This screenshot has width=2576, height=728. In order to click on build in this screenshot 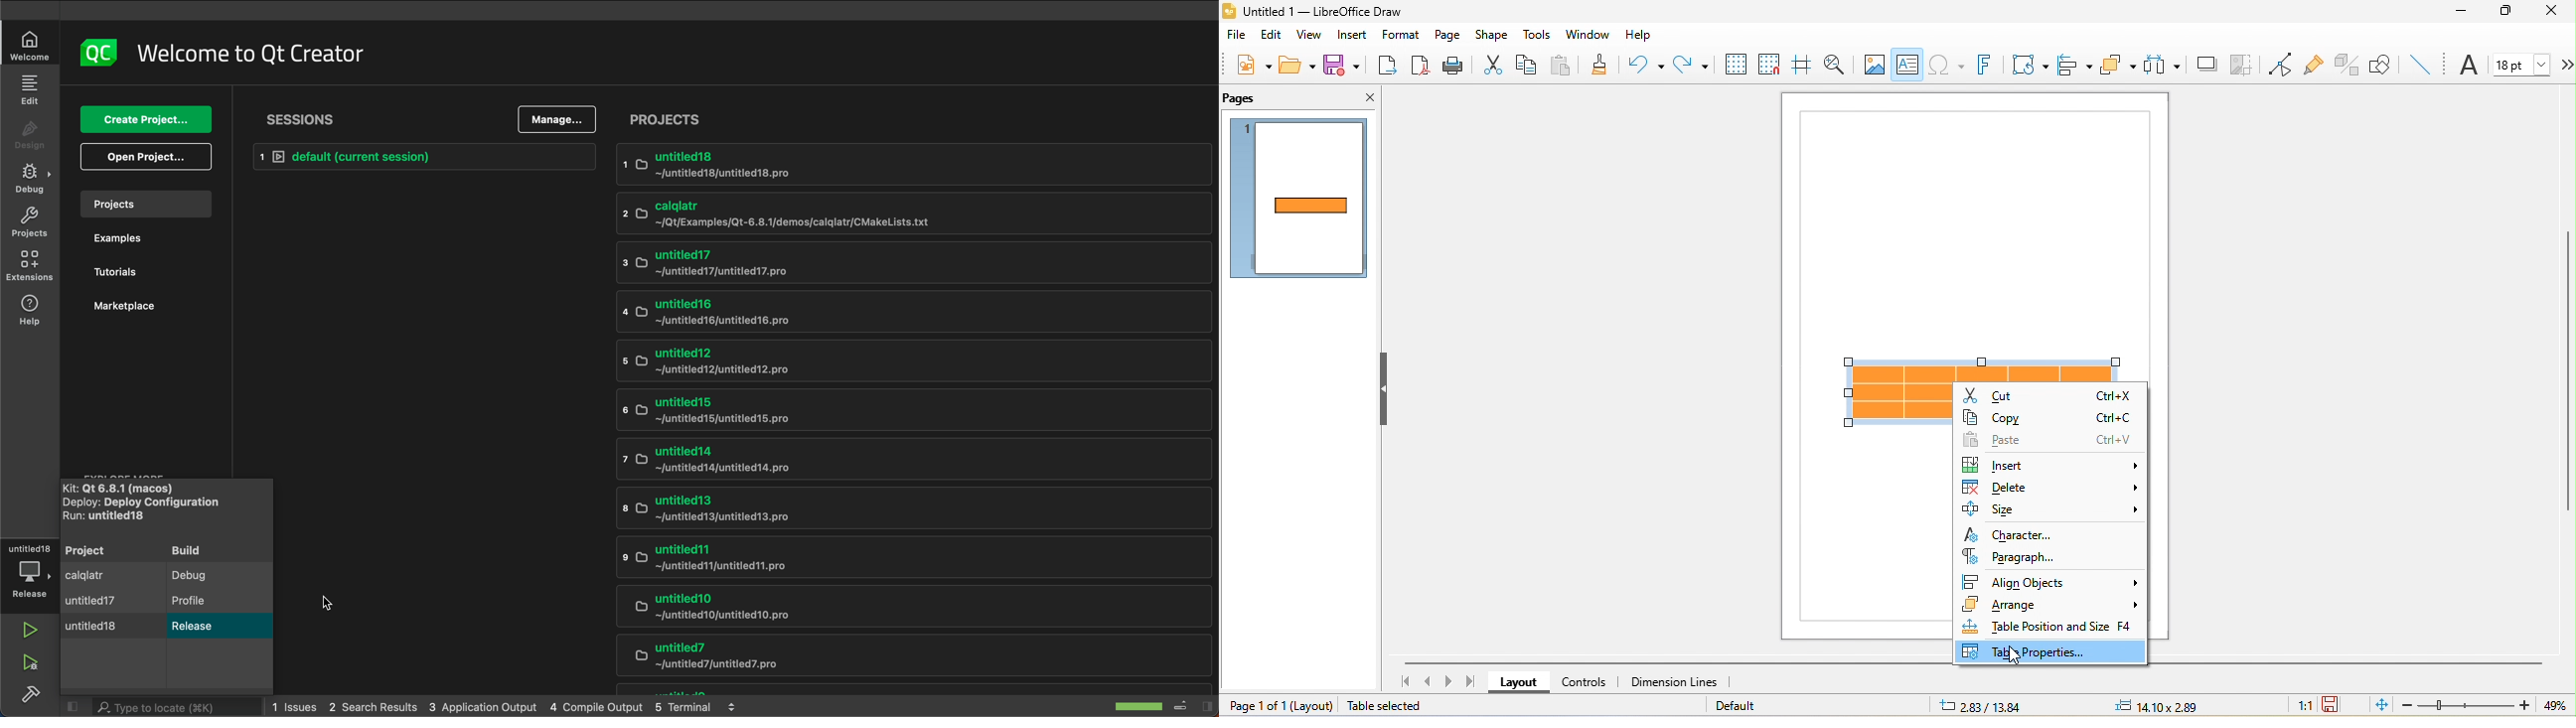, I will do `click(215, 551)`.